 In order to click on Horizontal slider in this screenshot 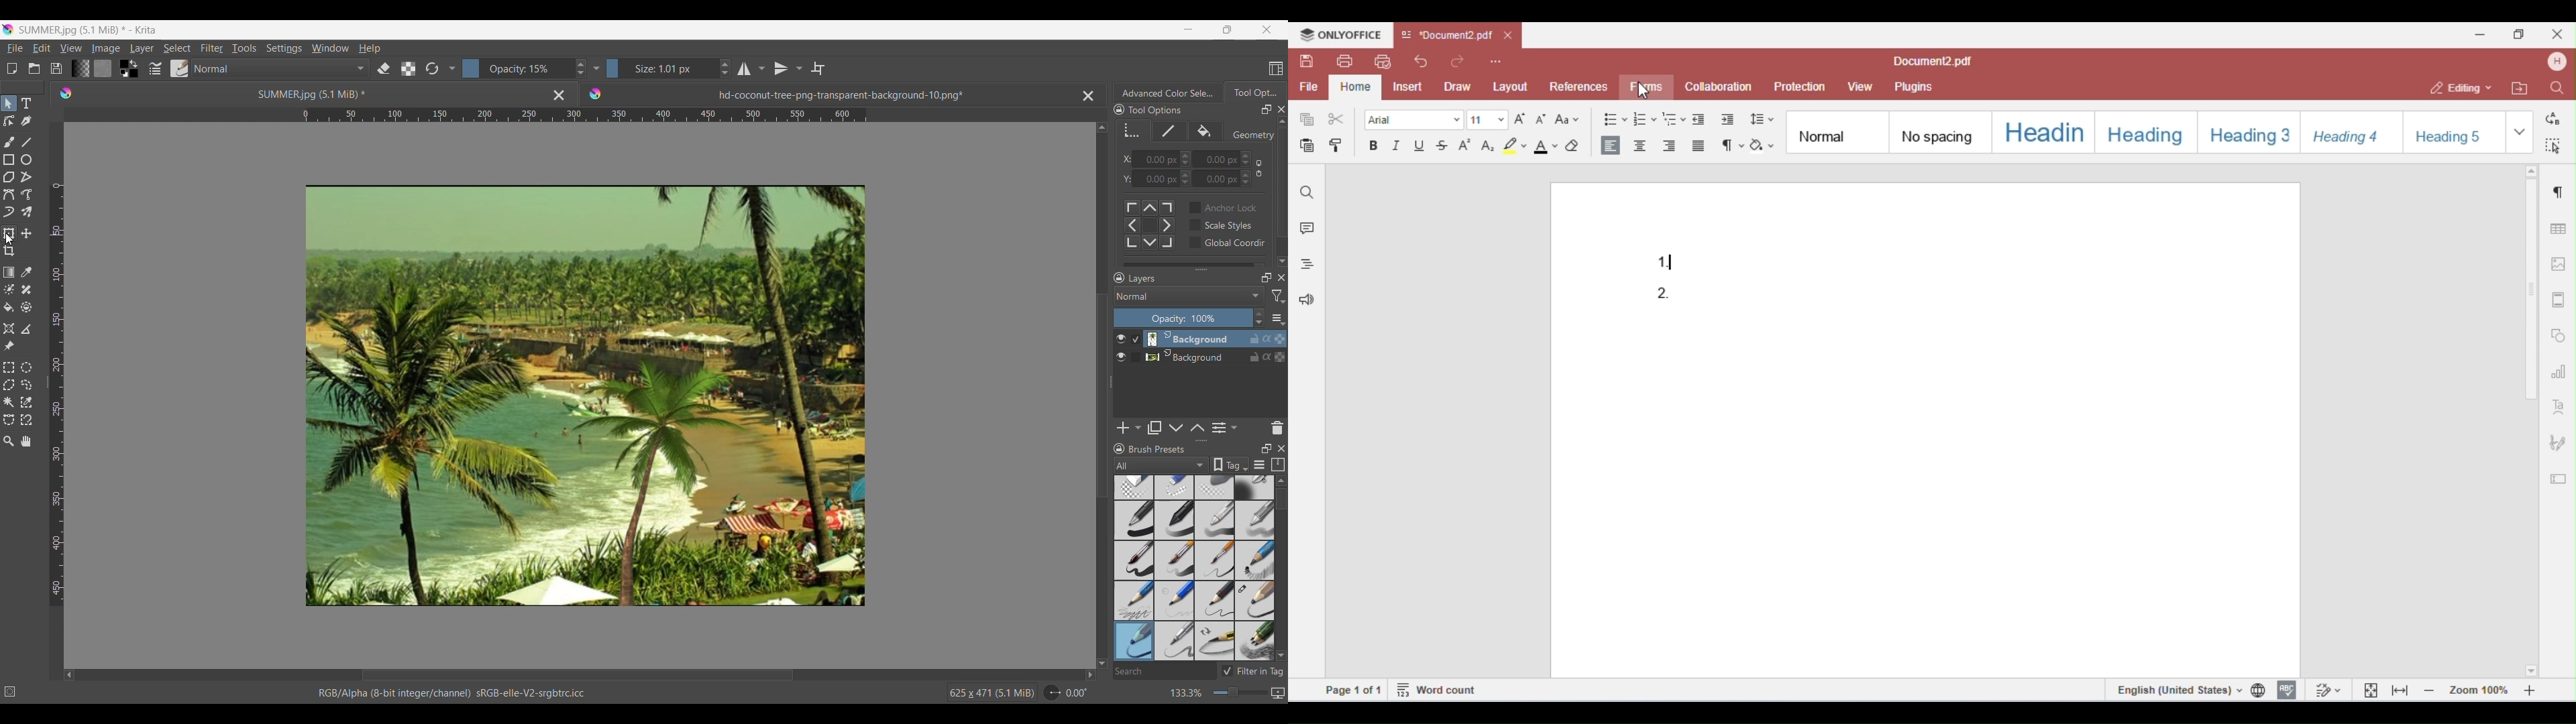, I will do `click(578, 675)`.